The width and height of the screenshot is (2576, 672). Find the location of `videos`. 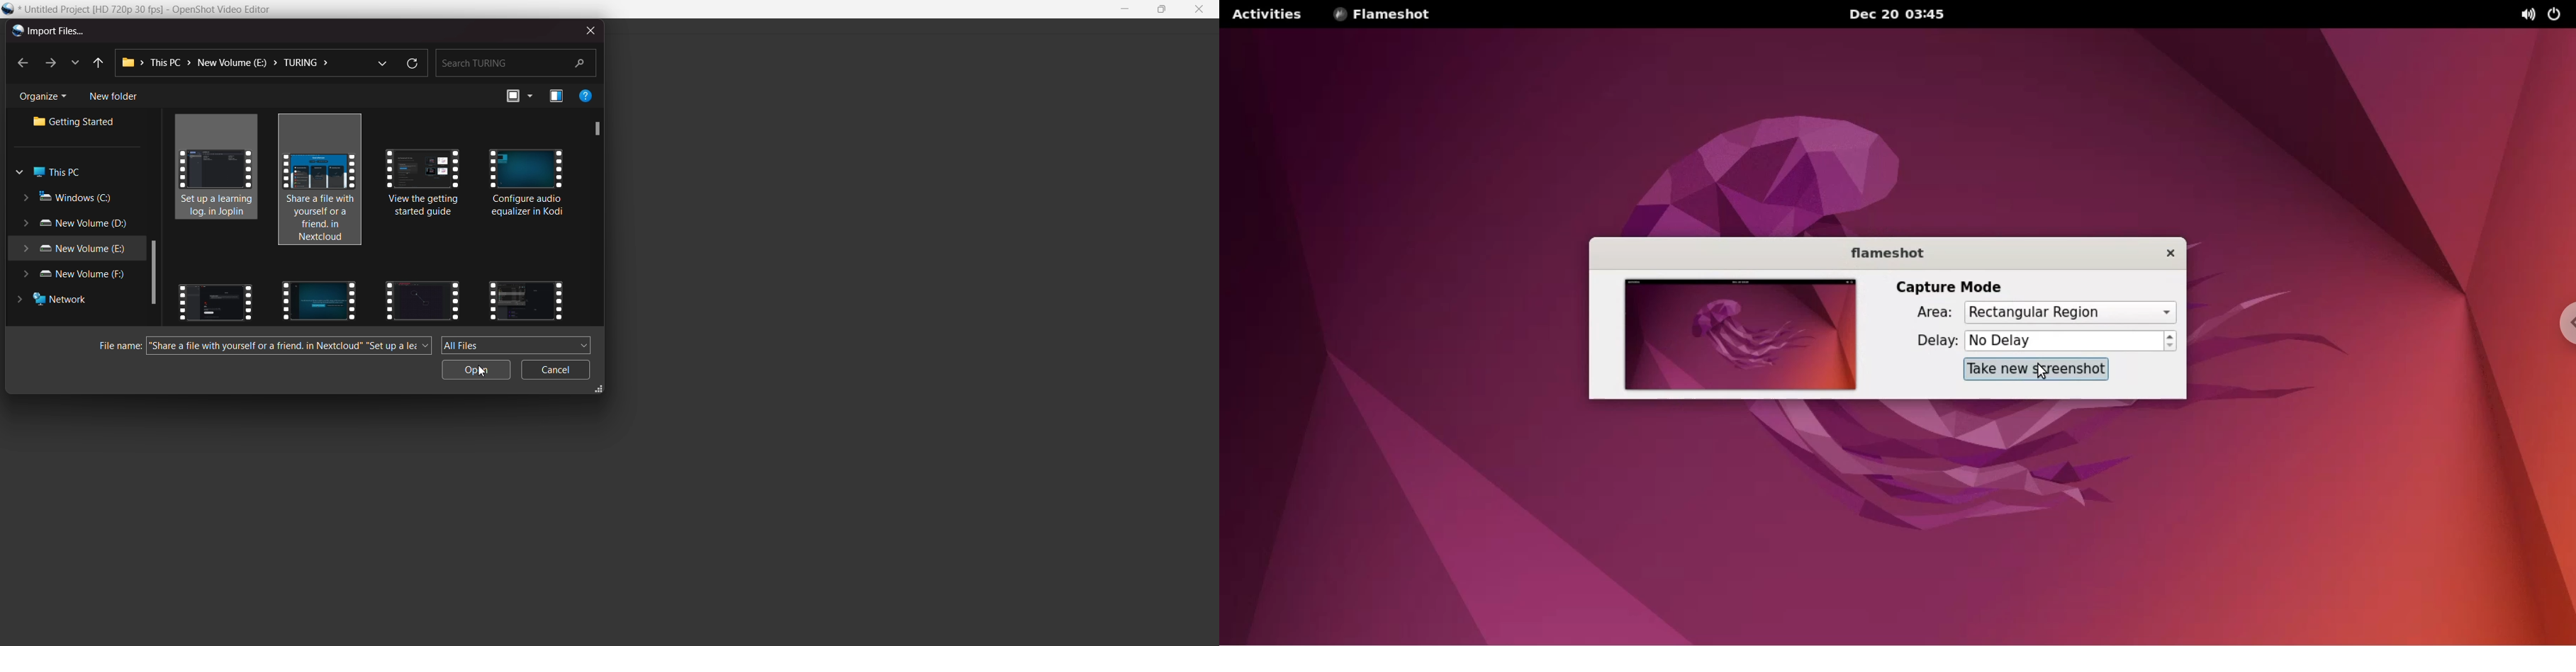

videos is located at coordinates (215, 299).